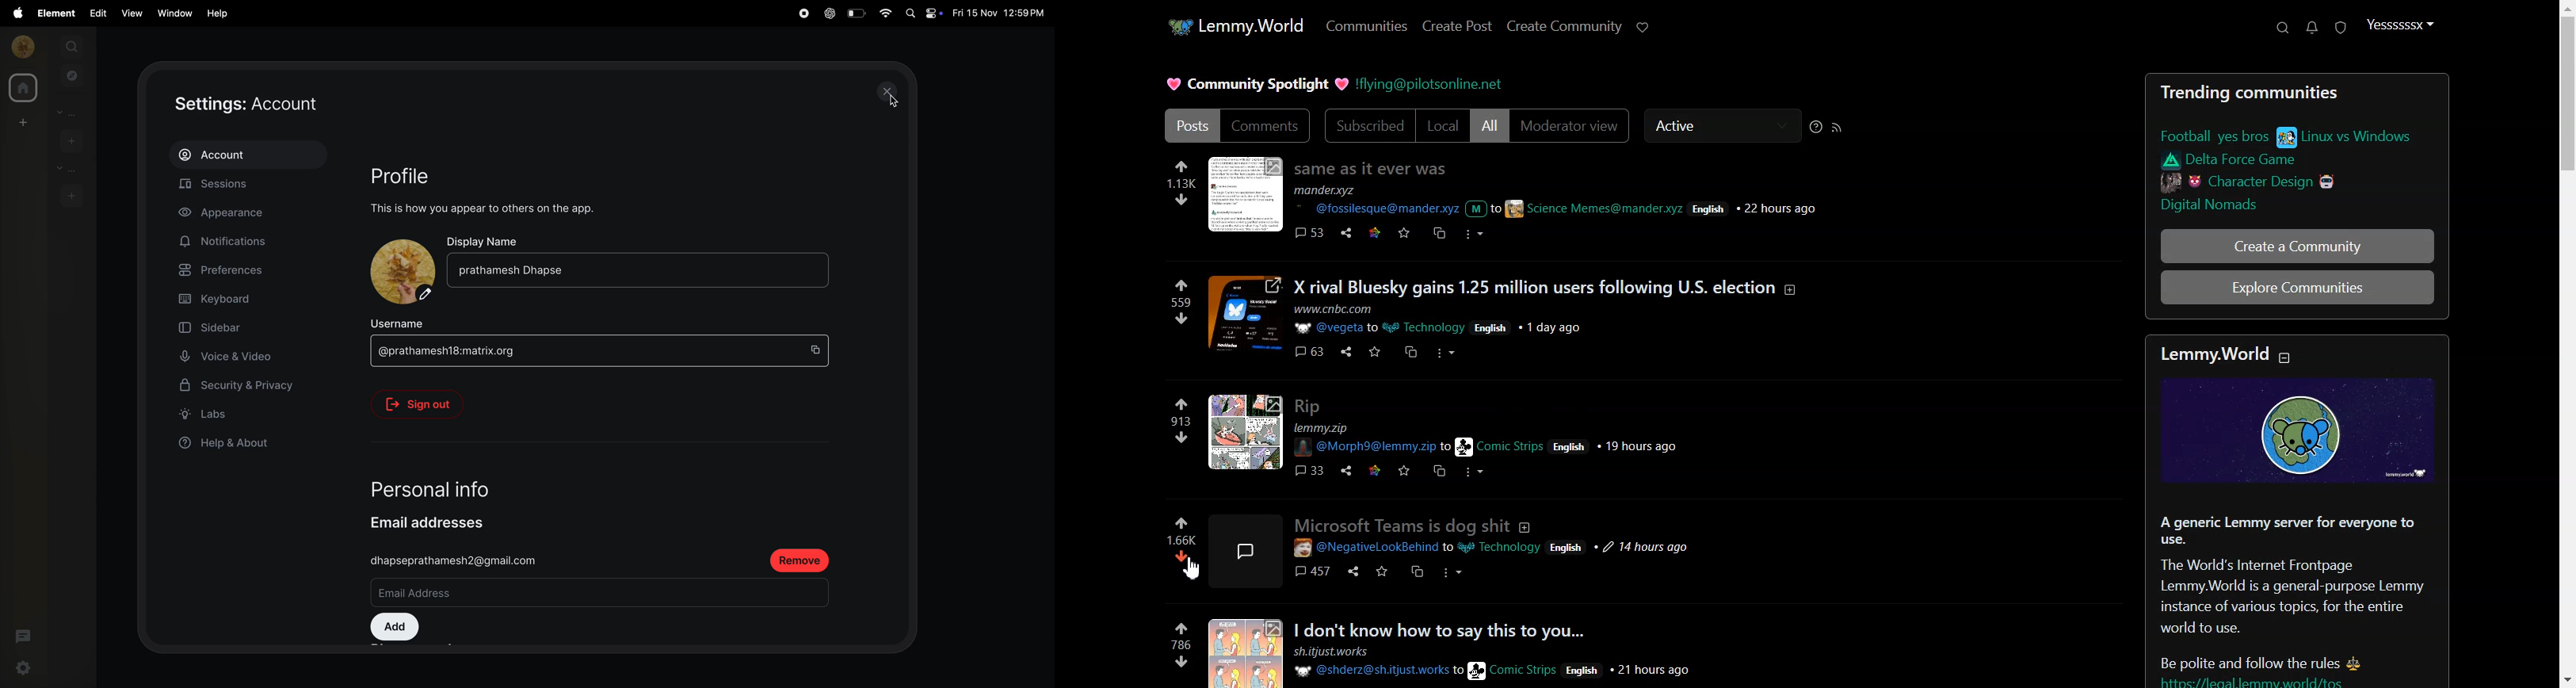 This screenshot has width=2576, height=700. What do you see at coordinates (21, 122) in the screenshot?
I see `add` at bounding box center [21, 122].